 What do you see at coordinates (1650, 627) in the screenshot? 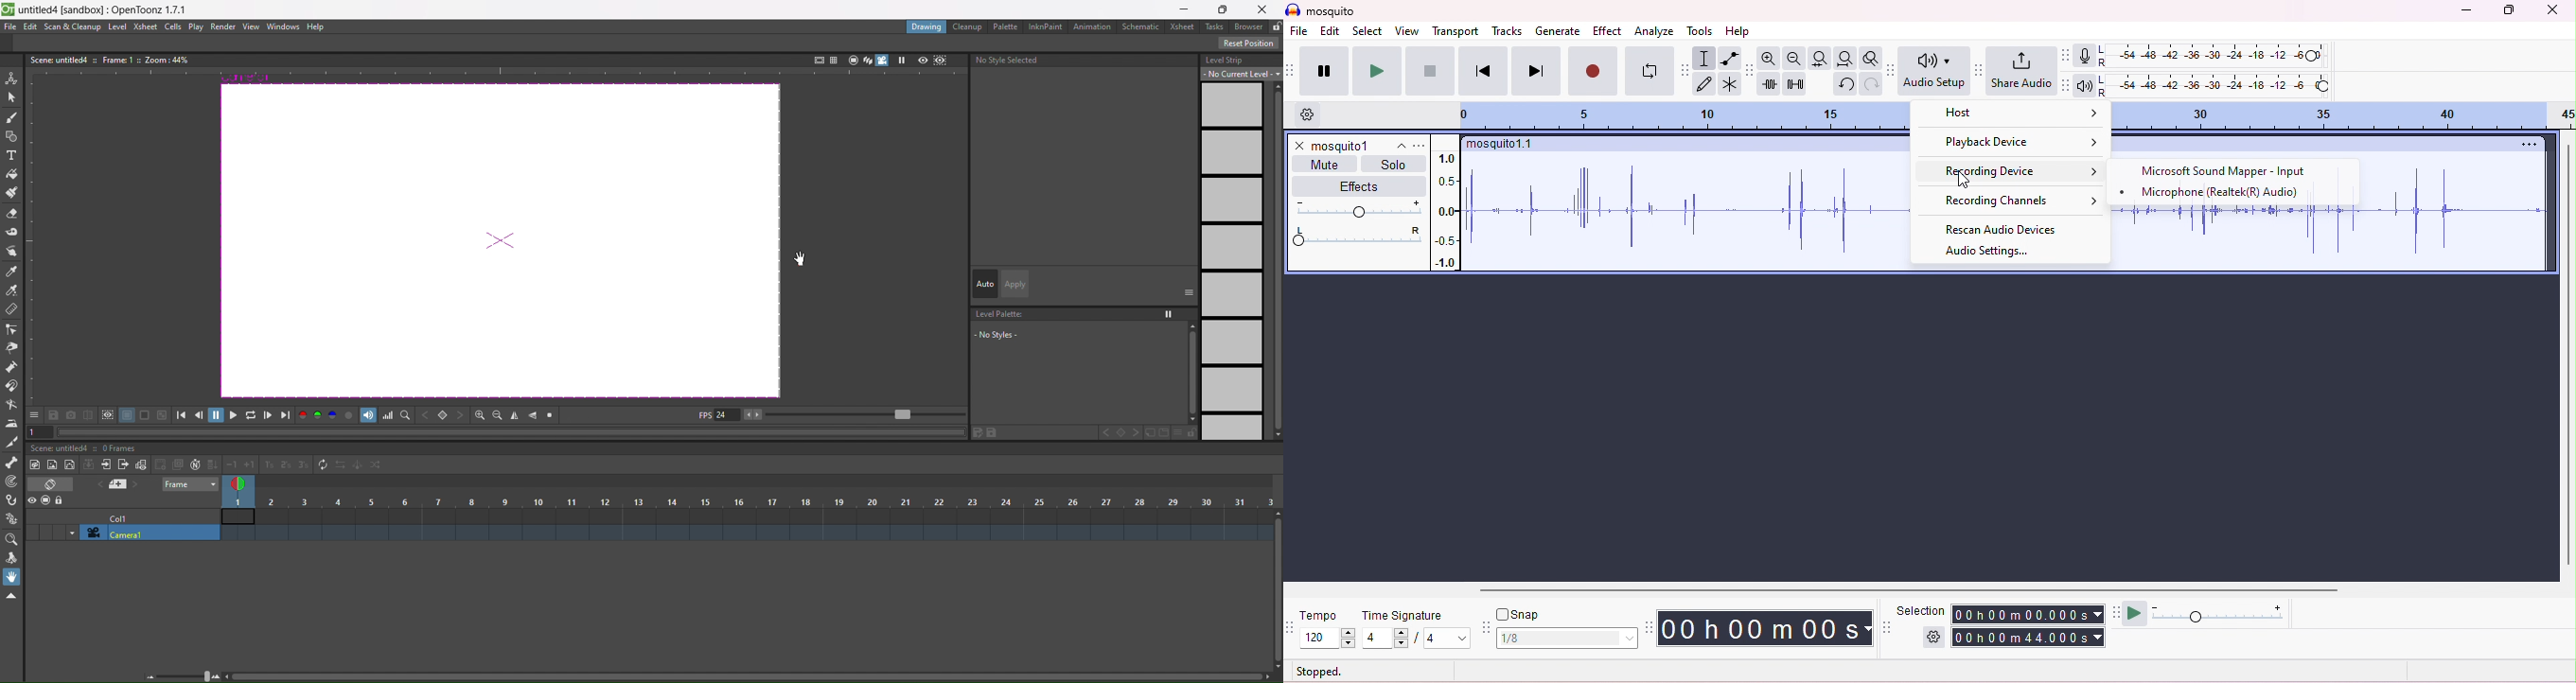
I see `time tool` at bounding box center [1650, 627].